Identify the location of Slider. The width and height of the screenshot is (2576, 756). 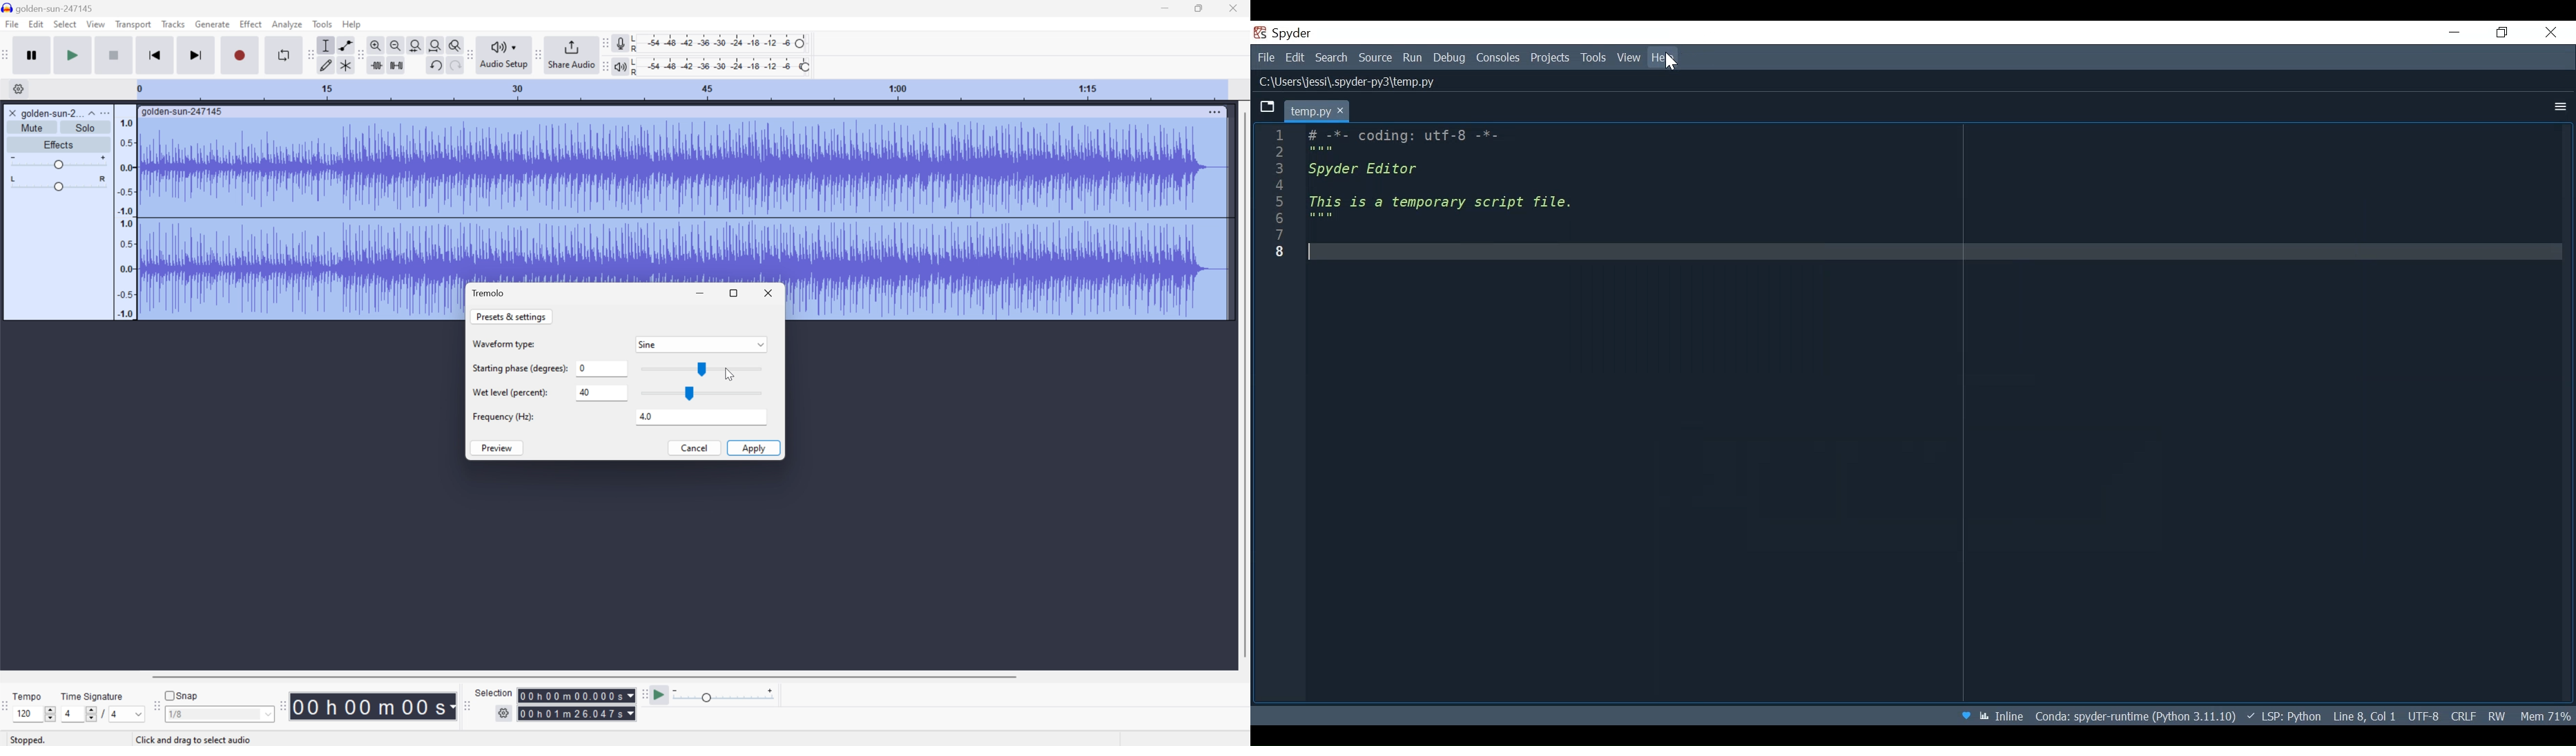
(59, 162).